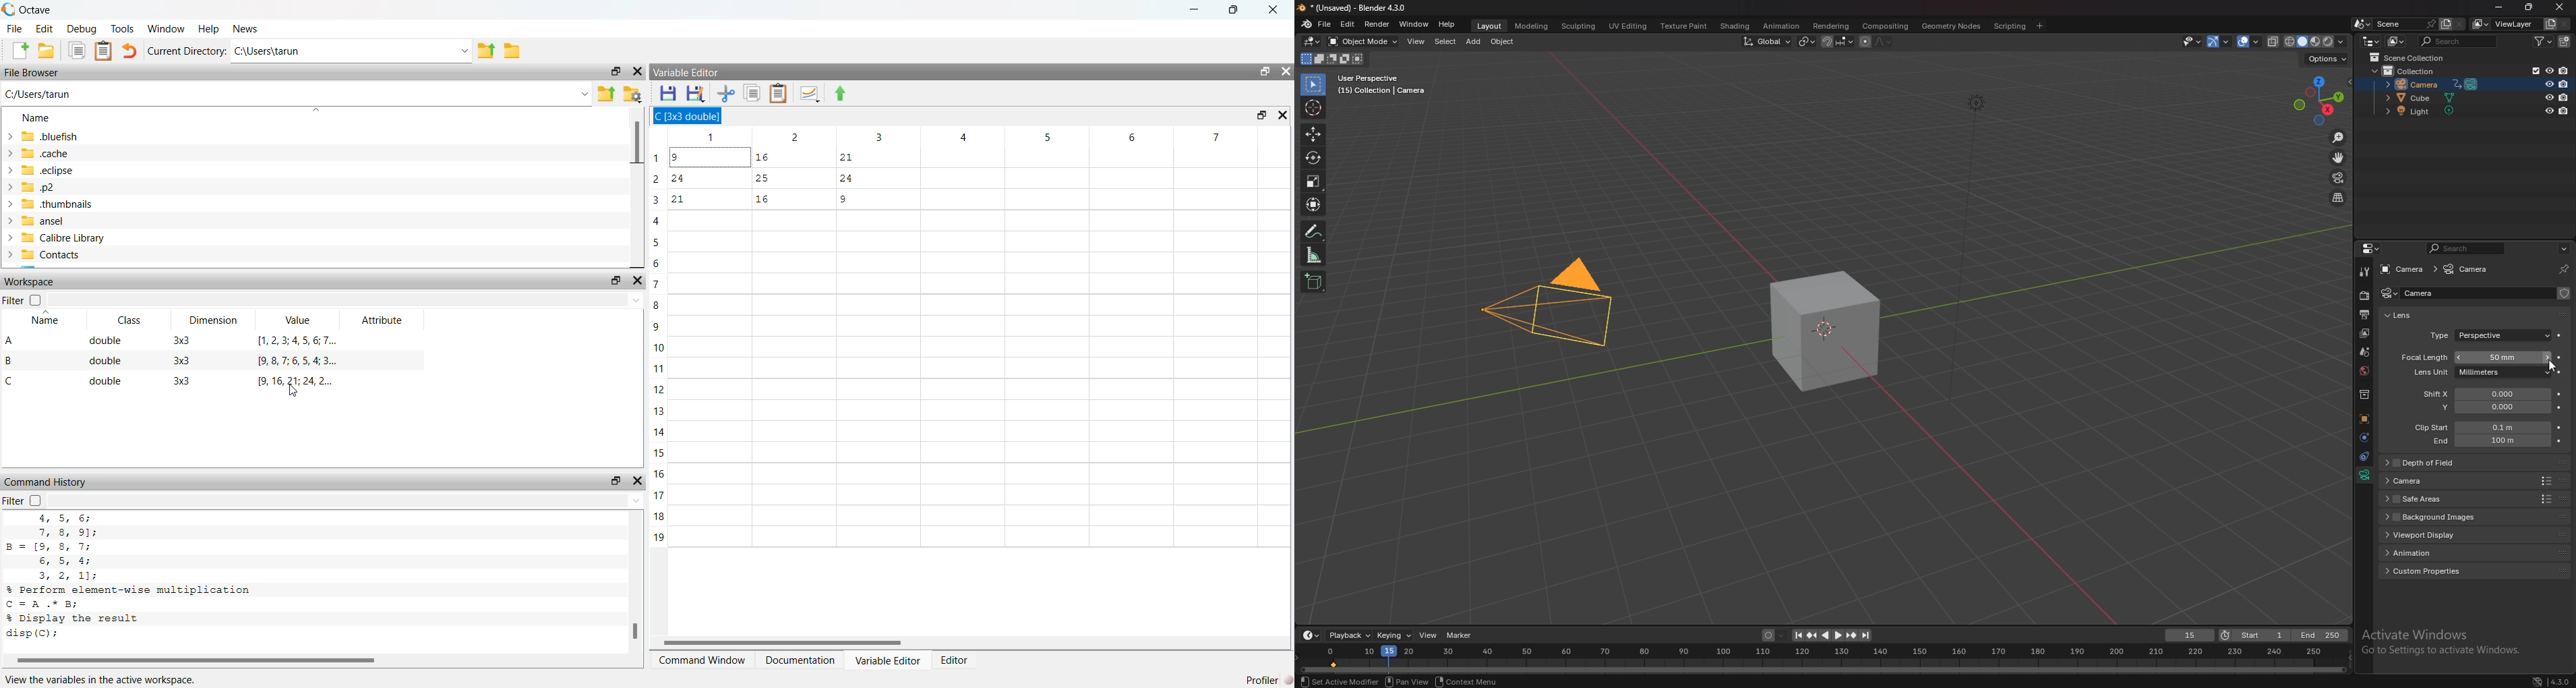 This screenshot has height=700, width=2576. What do you see at coordinates (2409, 57) in the screenshot?
I see `scene collection` at bounding box center [2409, 57].